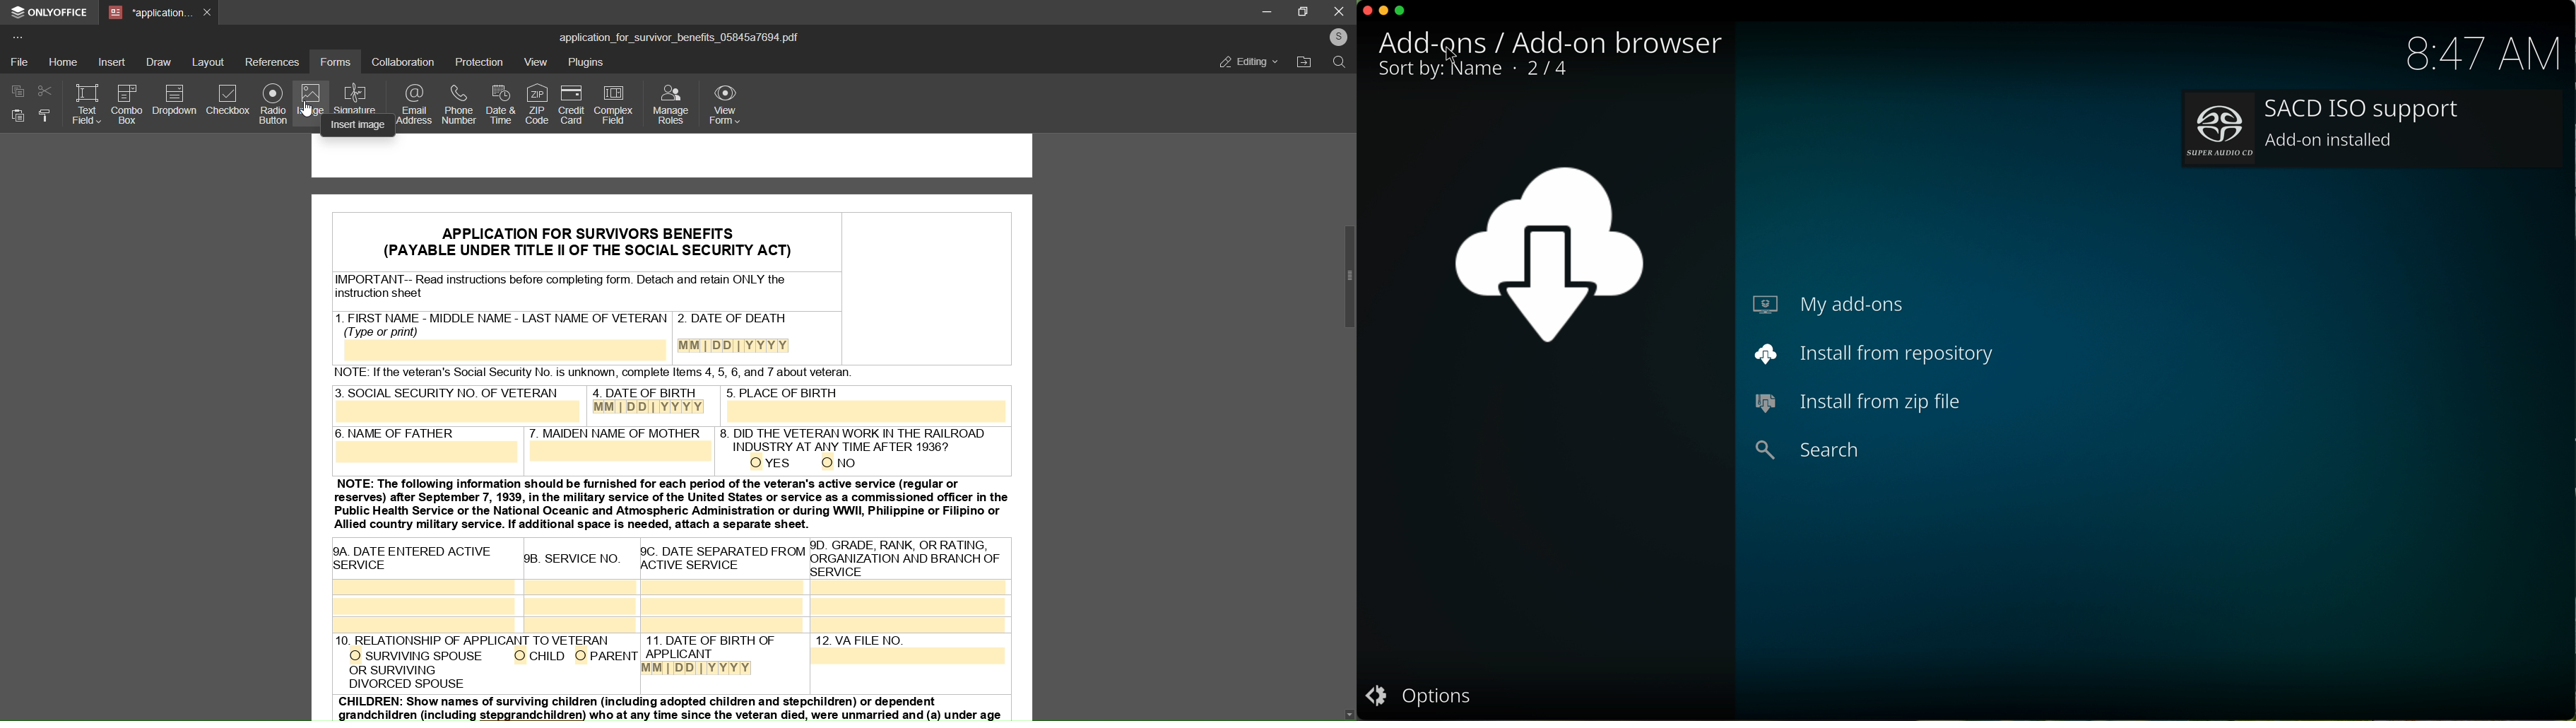 This screenshot has height=728, width=2576. Describe the element at coordinates (480, 61) in the screenshot. I see `protection` at that location.